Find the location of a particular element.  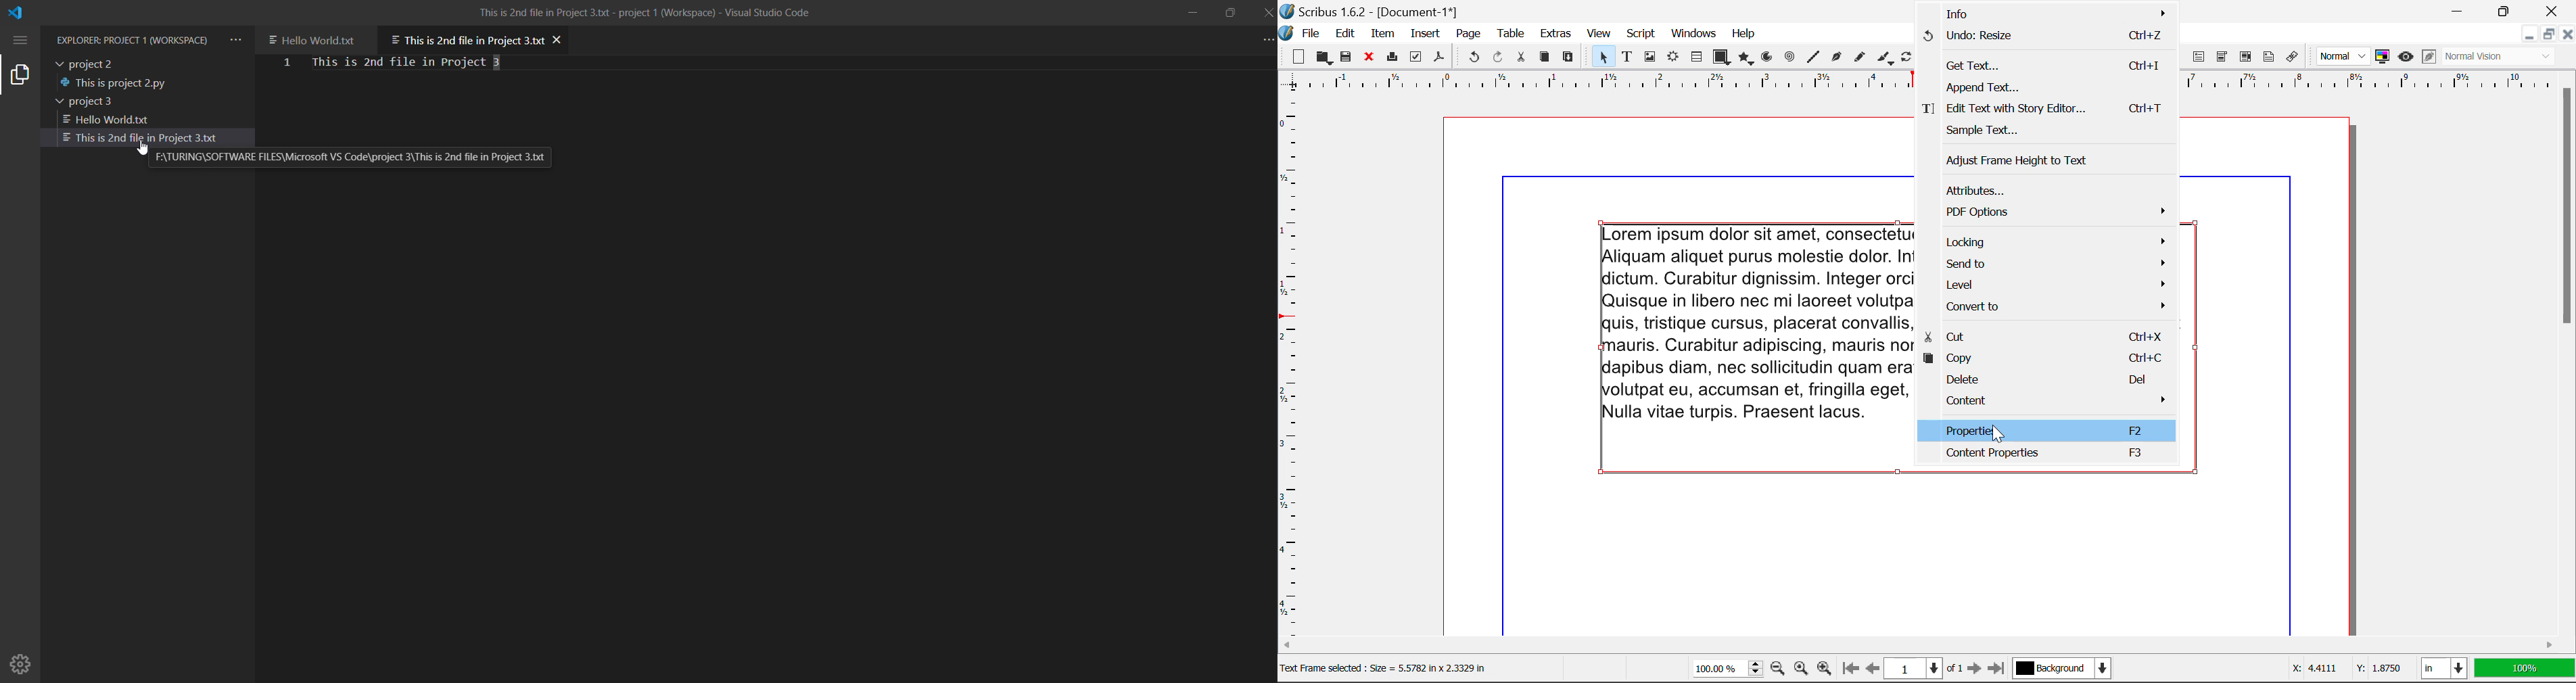

minimize is located at coordinates (1194, 12).